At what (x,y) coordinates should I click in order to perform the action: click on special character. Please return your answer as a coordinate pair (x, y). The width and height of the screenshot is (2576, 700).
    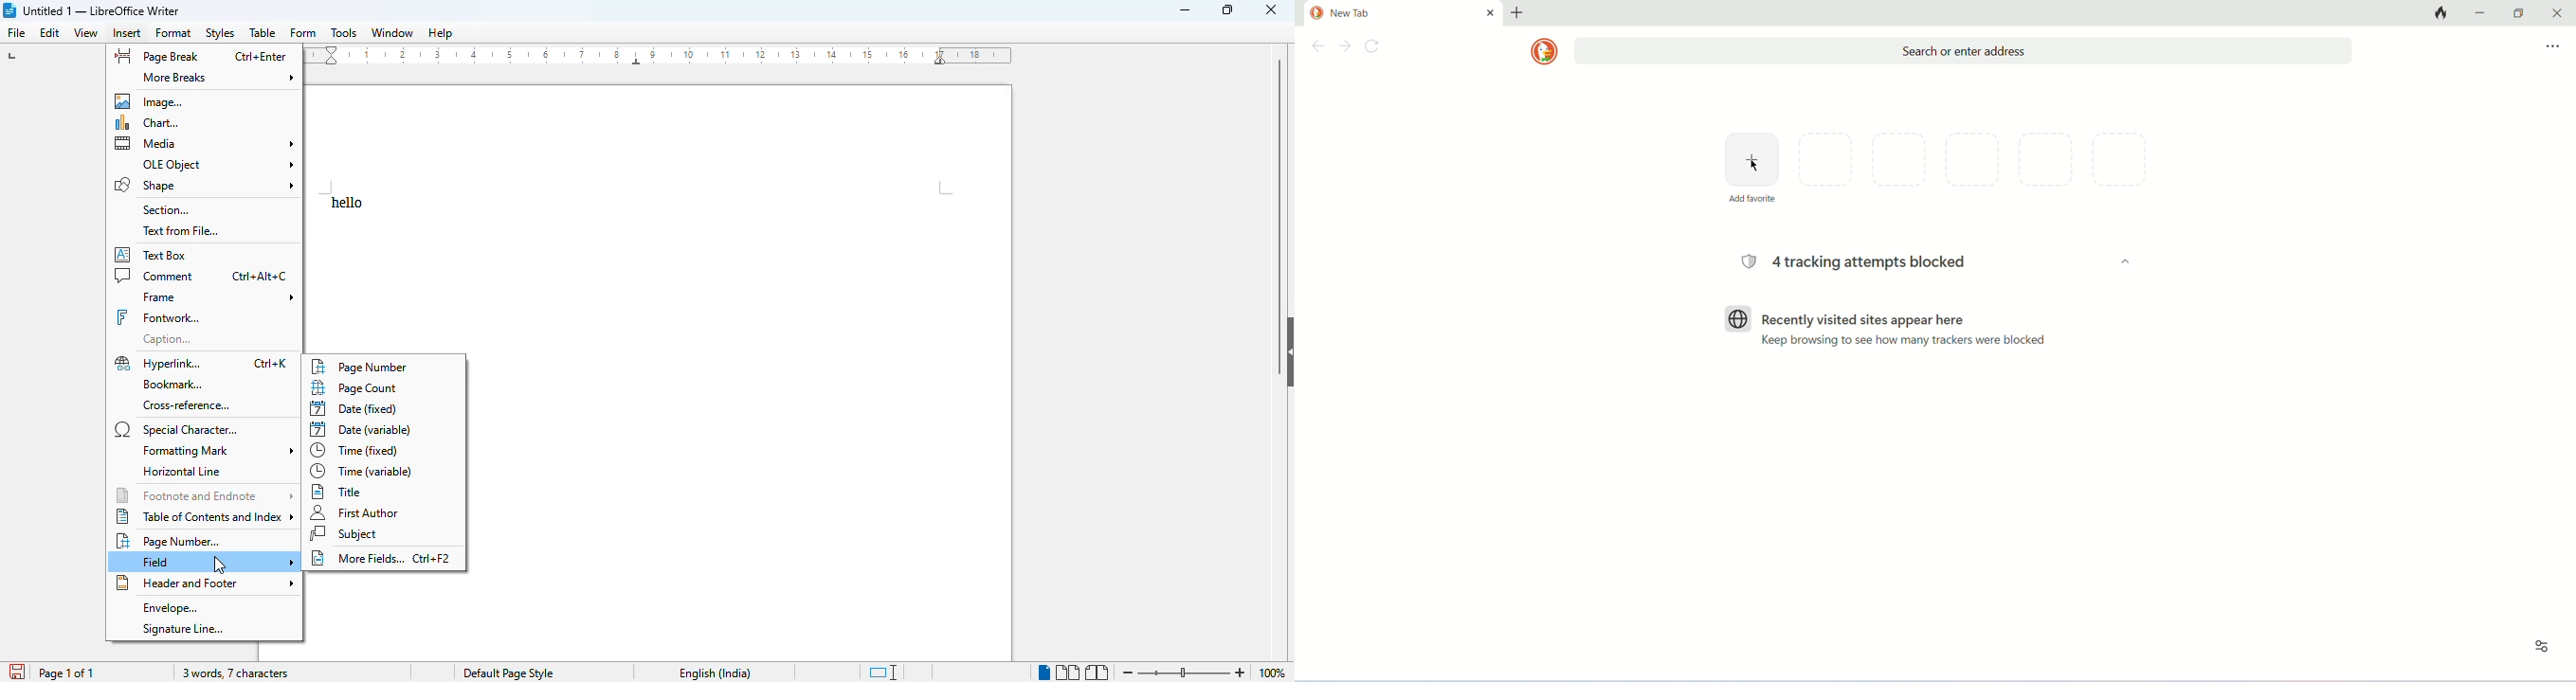
    Looking at the image, I should click on (180, 430).